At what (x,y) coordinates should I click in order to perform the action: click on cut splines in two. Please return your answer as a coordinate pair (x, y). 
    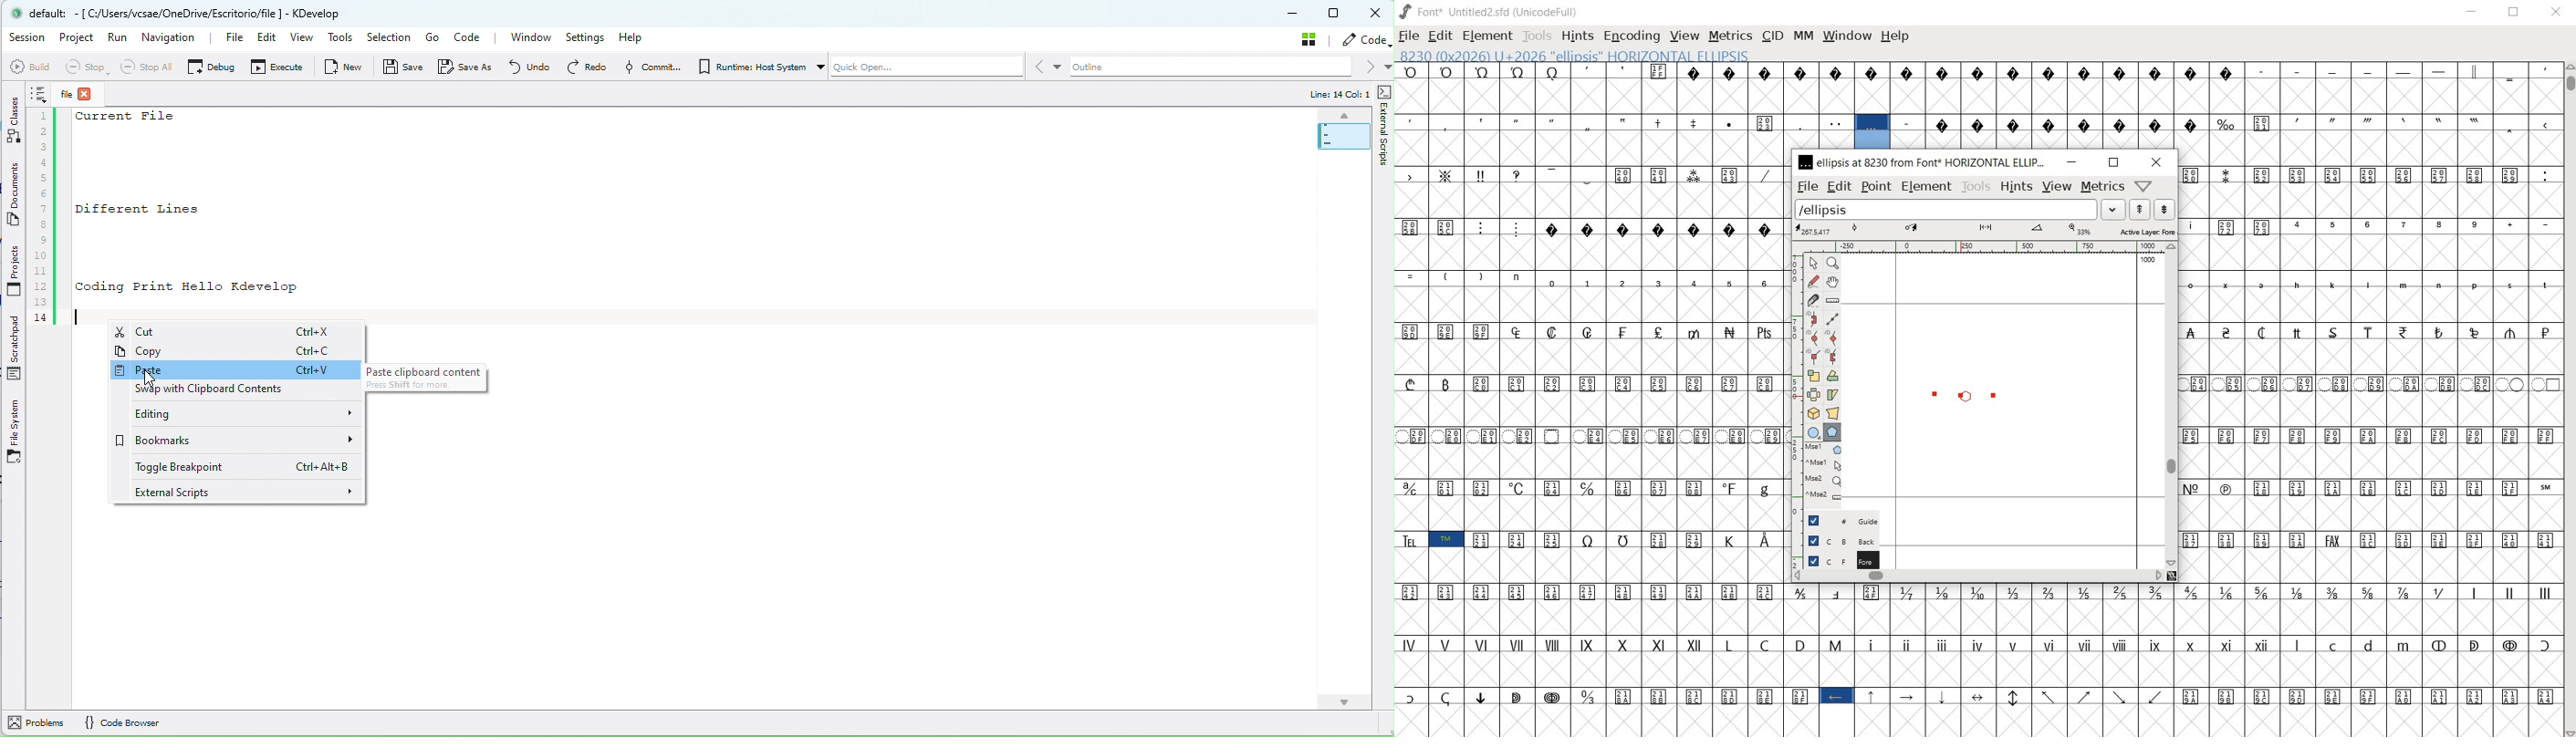
    Looking at the image, I should click on (1814, 300).